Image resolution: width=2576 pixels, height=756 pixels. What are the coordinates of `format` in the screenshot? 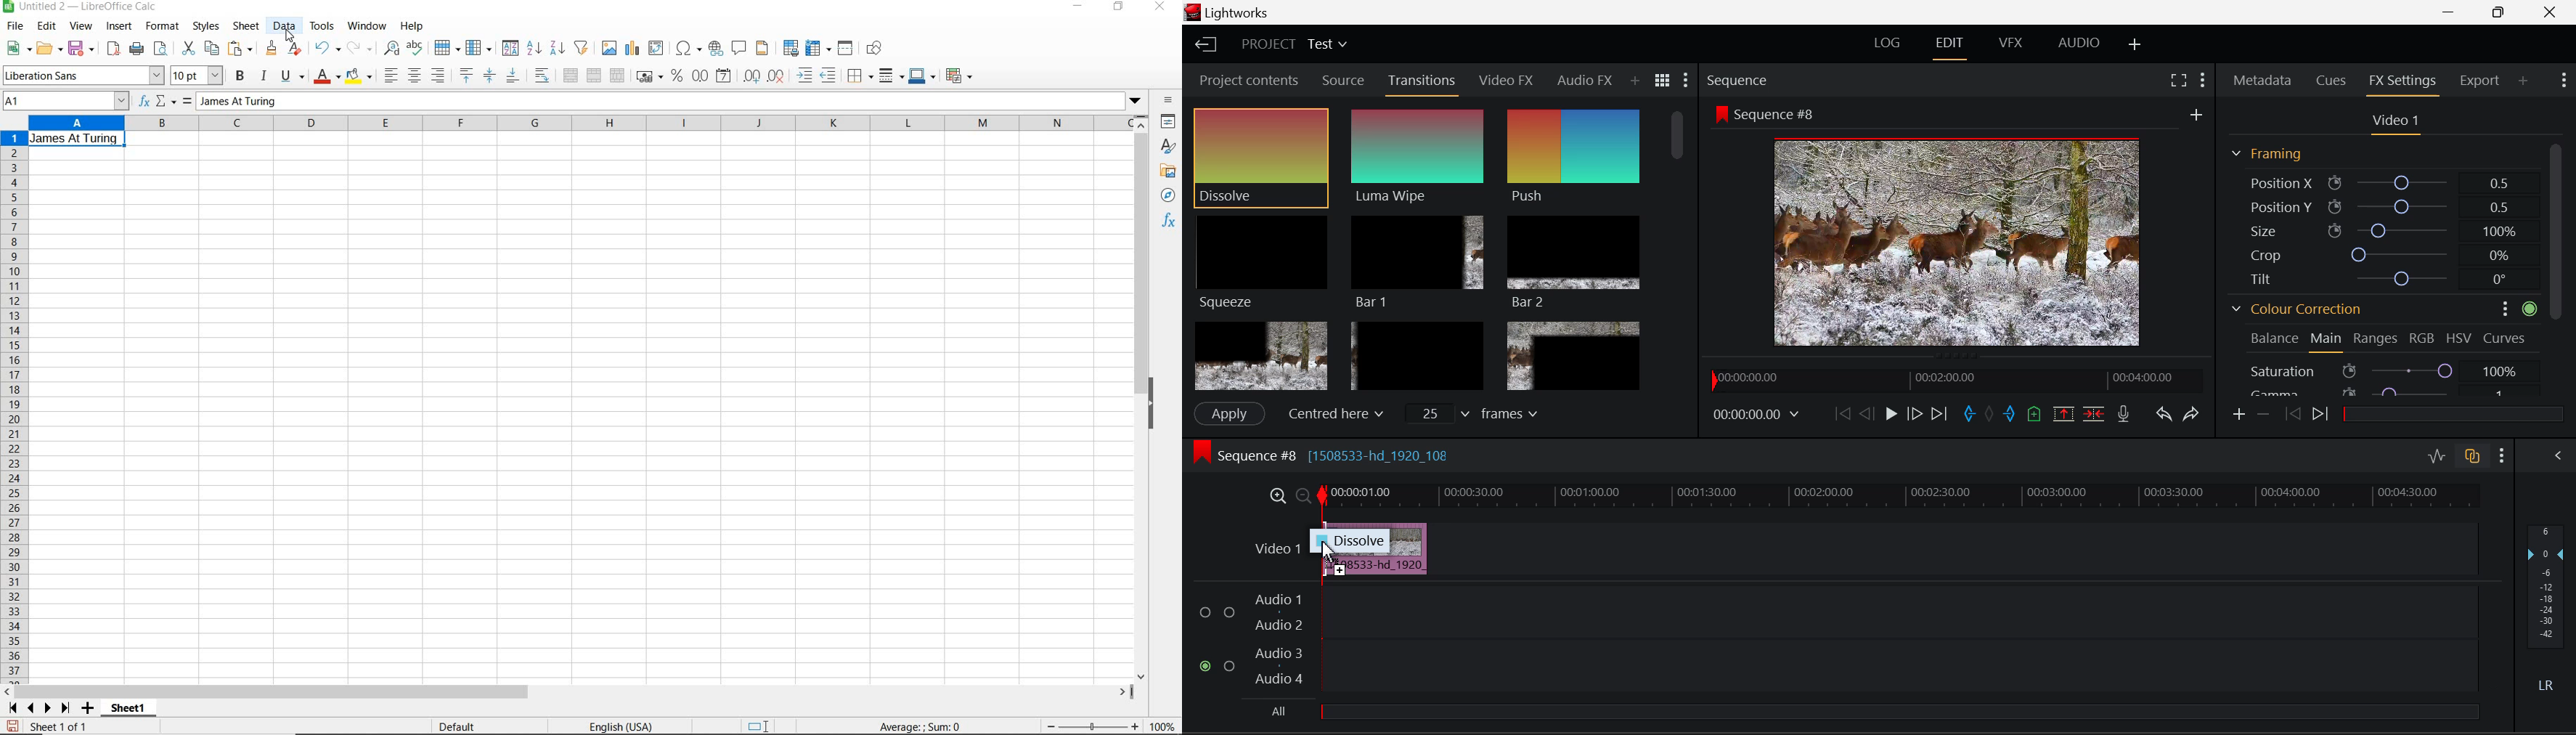 It's located at (163, 28).